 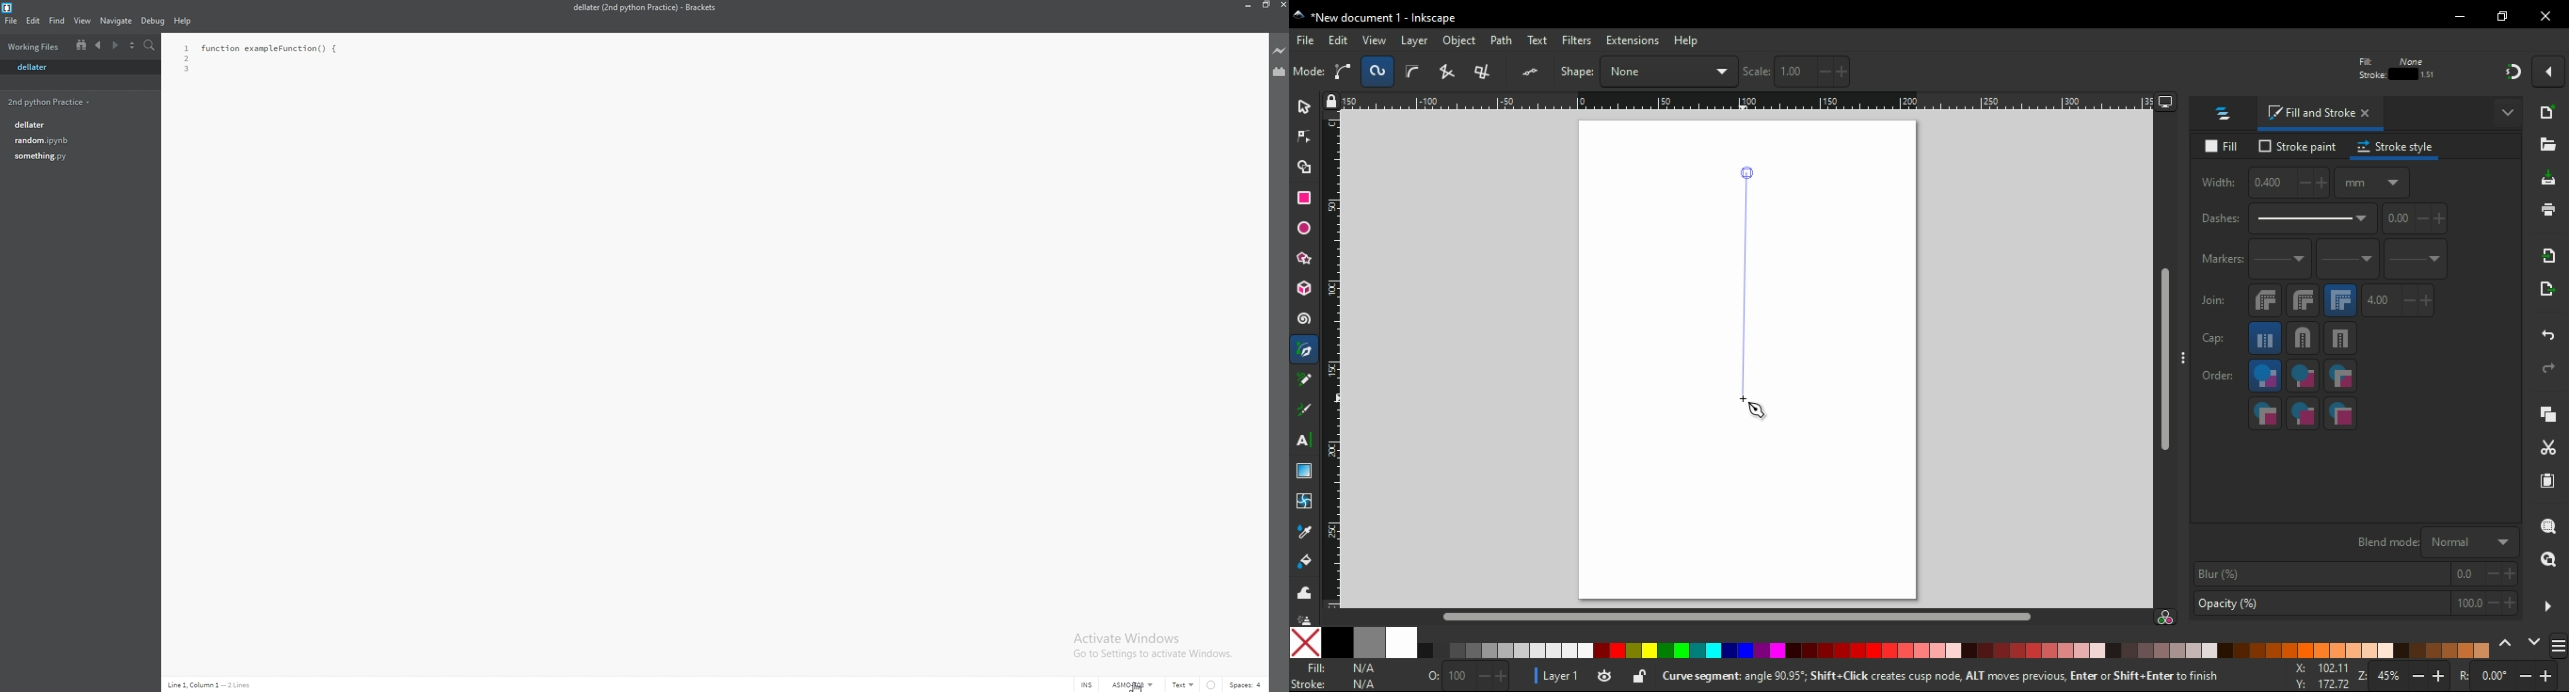 I want to click on more settings, so click(x=2548, y=607).